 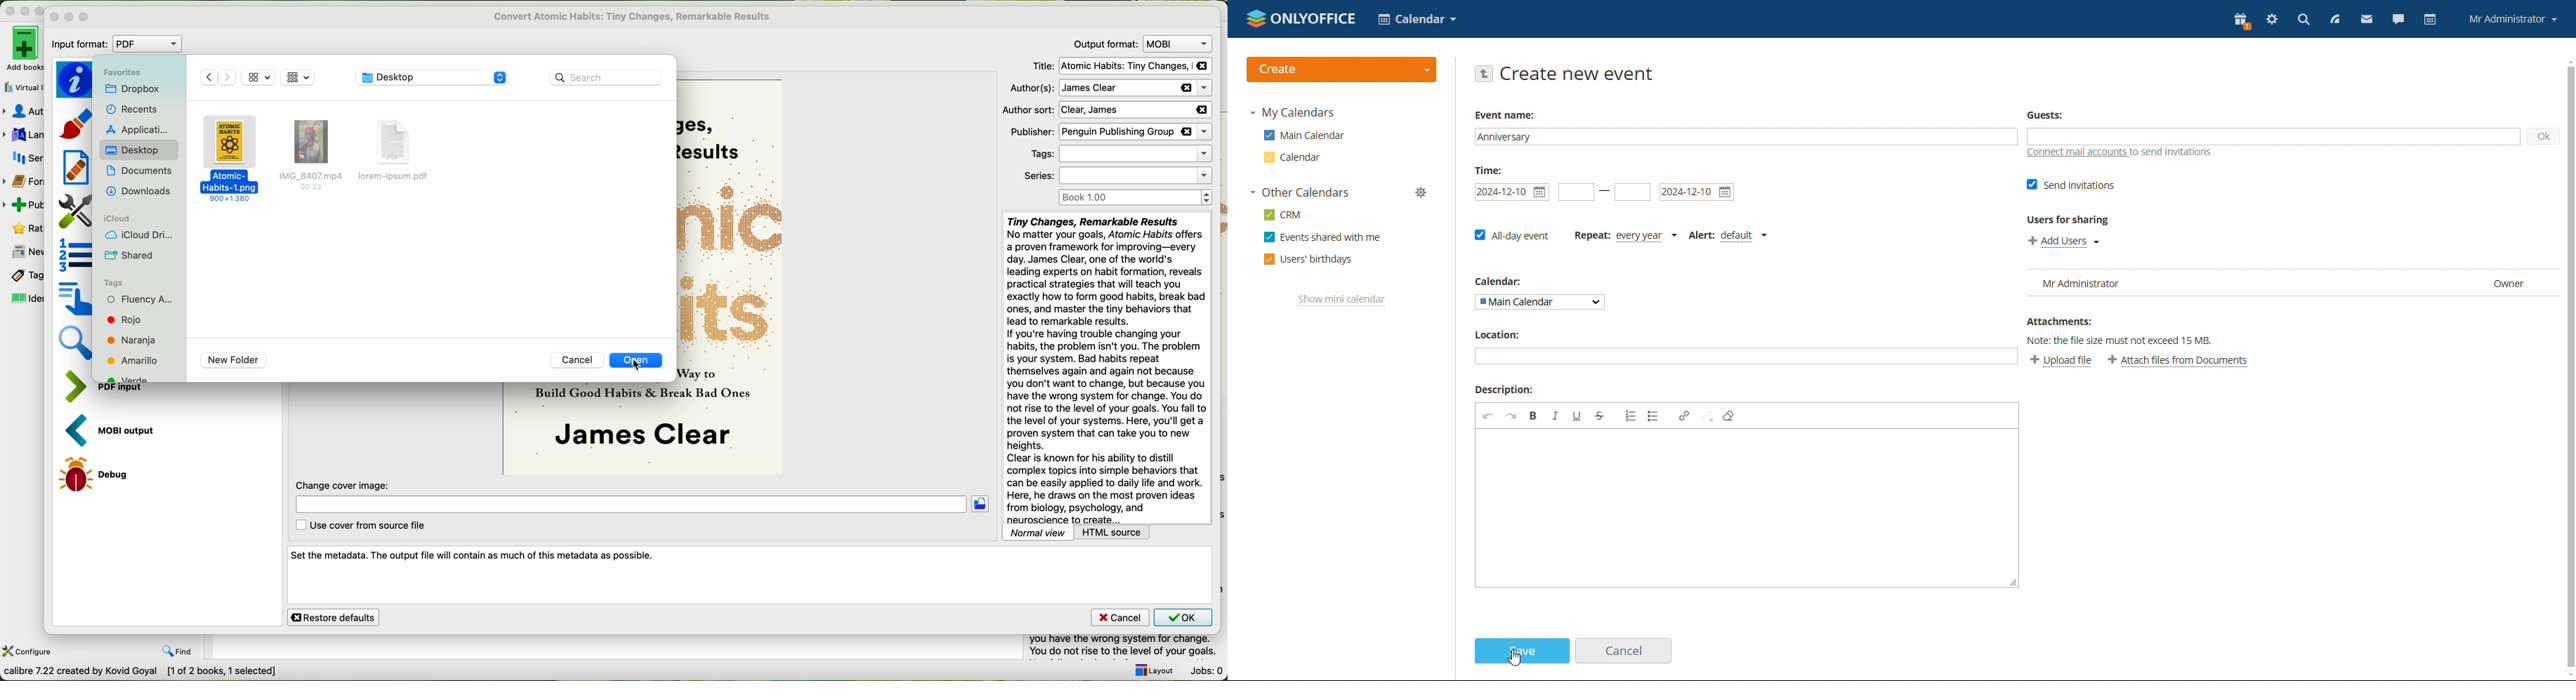 I want to click on resize box, so click(x=2013, y=581).